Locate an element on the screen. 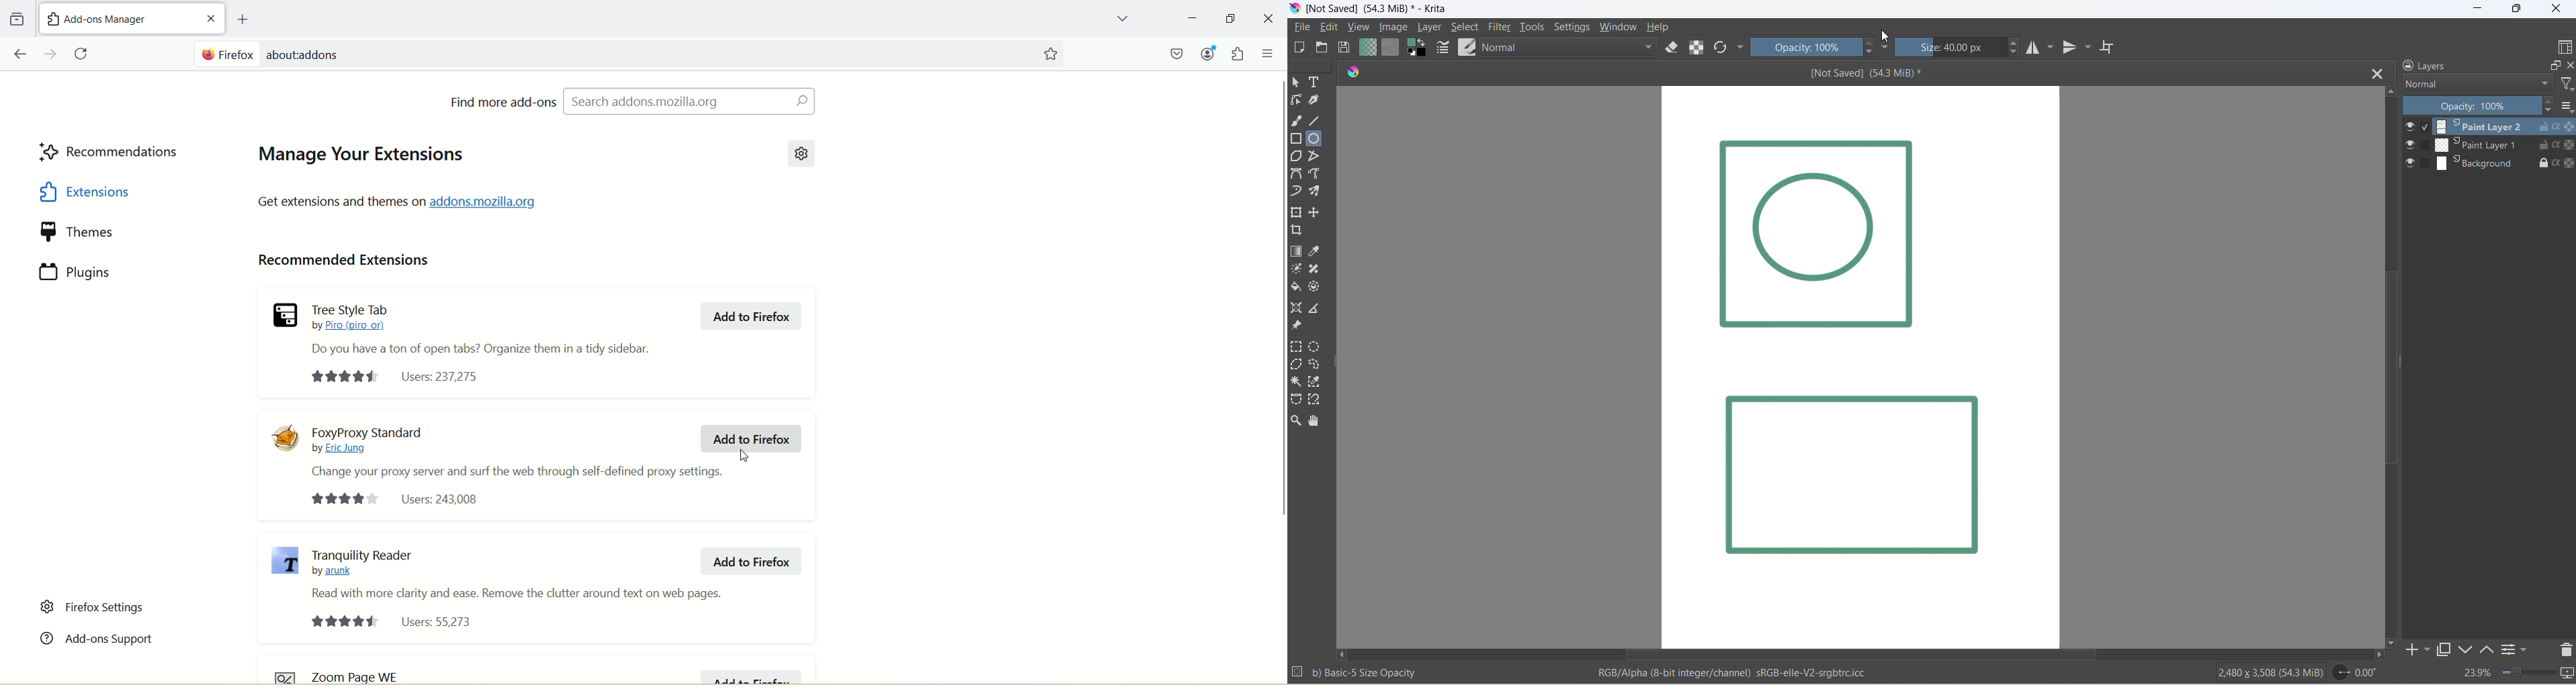  draw gradient is located at coordinates (1297, 252).